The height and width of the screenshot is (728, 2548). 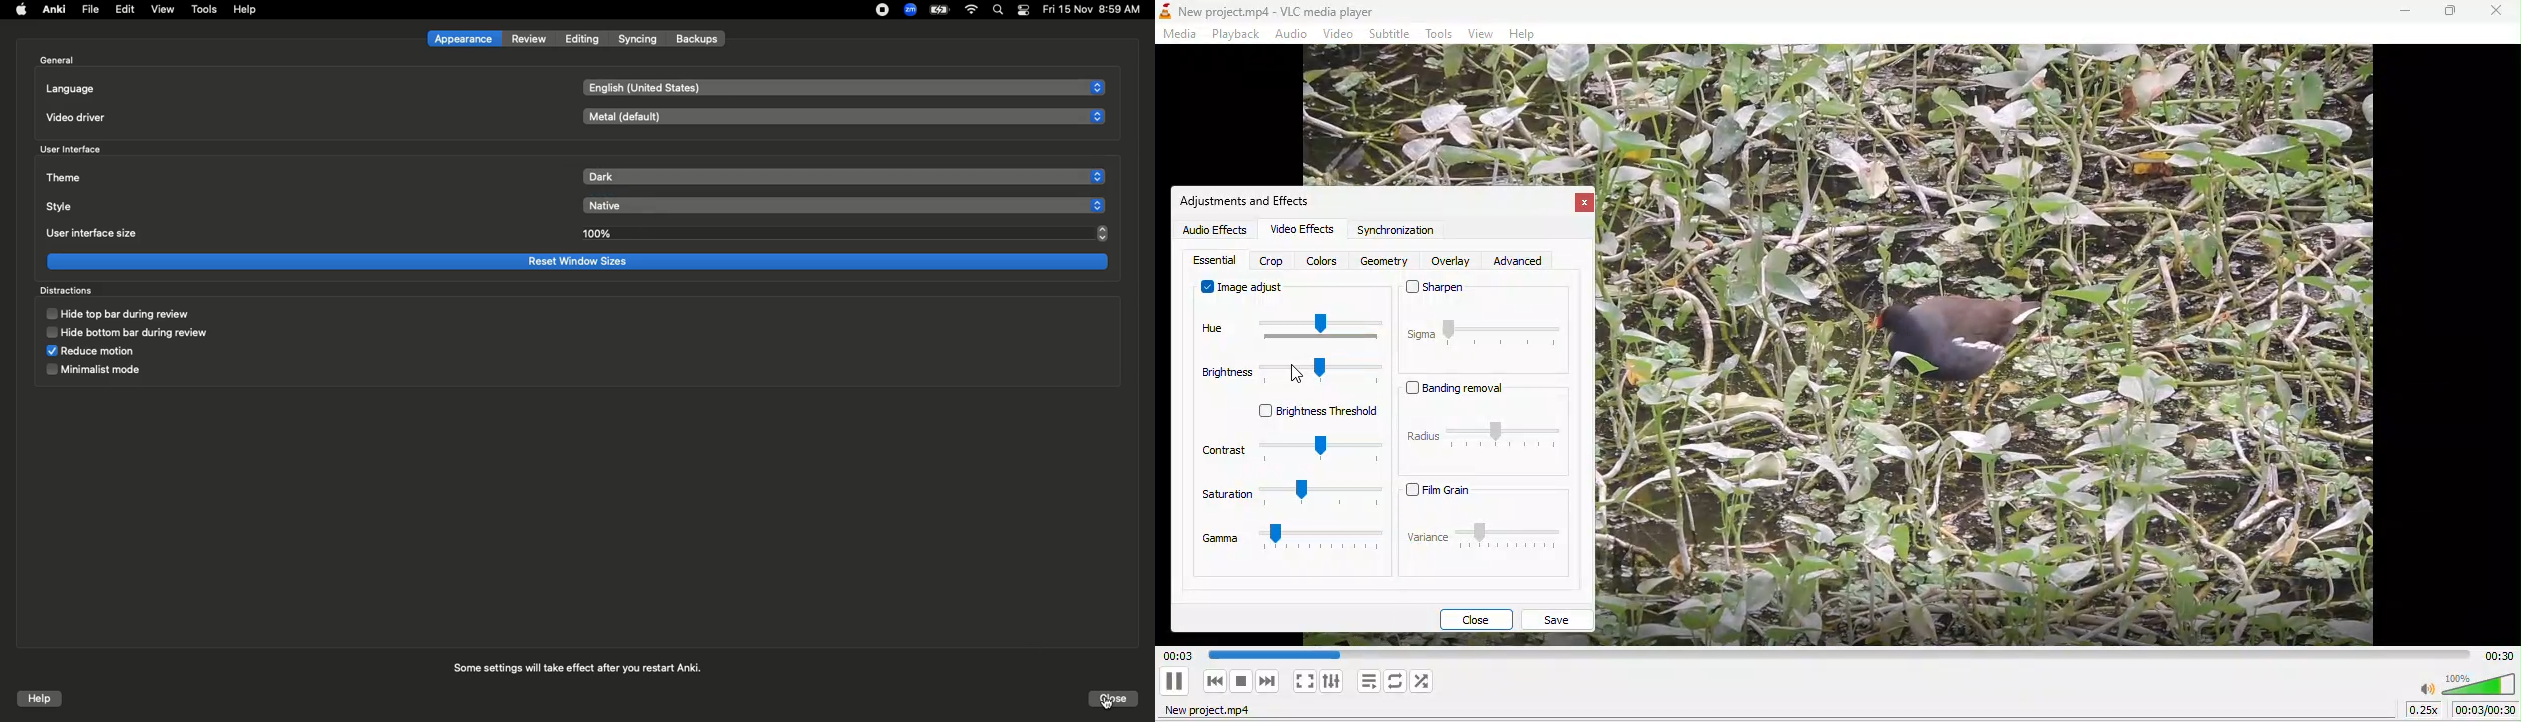 What do you see at coordinates (91, 350) in the screenshot?
I see `Reduce motion` at bounding box center [91, 350].